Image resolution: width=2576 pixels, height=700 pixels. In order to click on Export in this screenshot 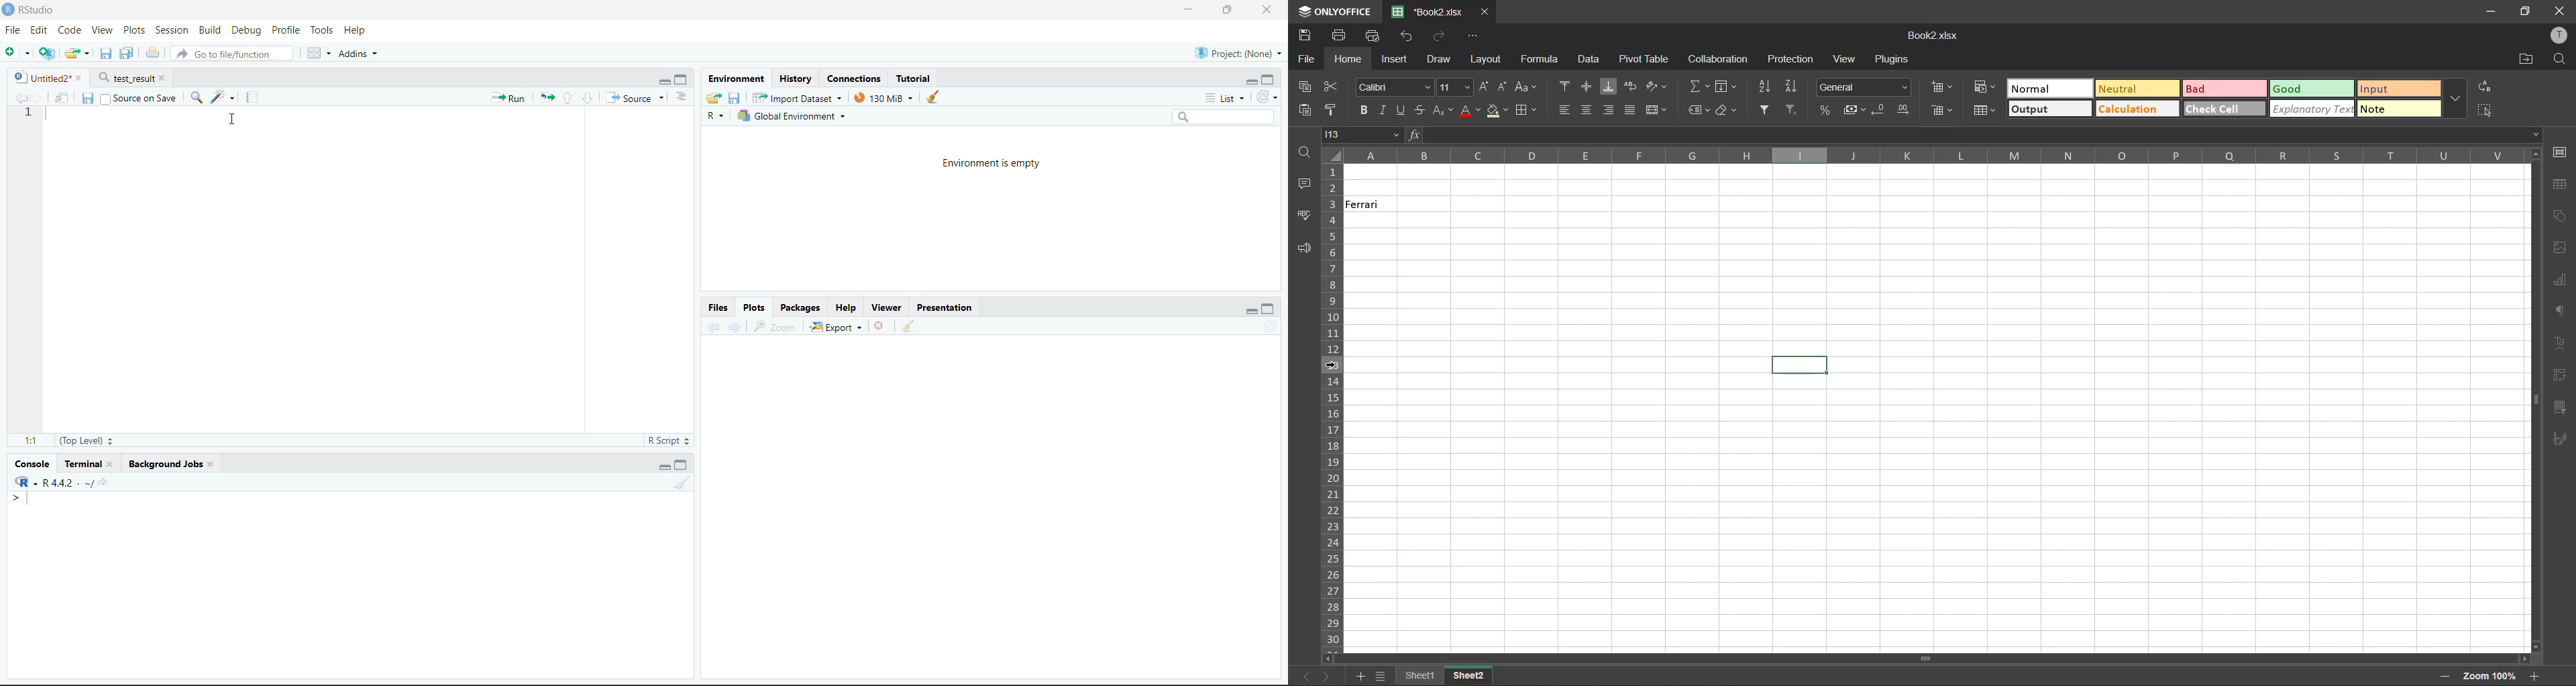, I will do `click(838, 325)`.